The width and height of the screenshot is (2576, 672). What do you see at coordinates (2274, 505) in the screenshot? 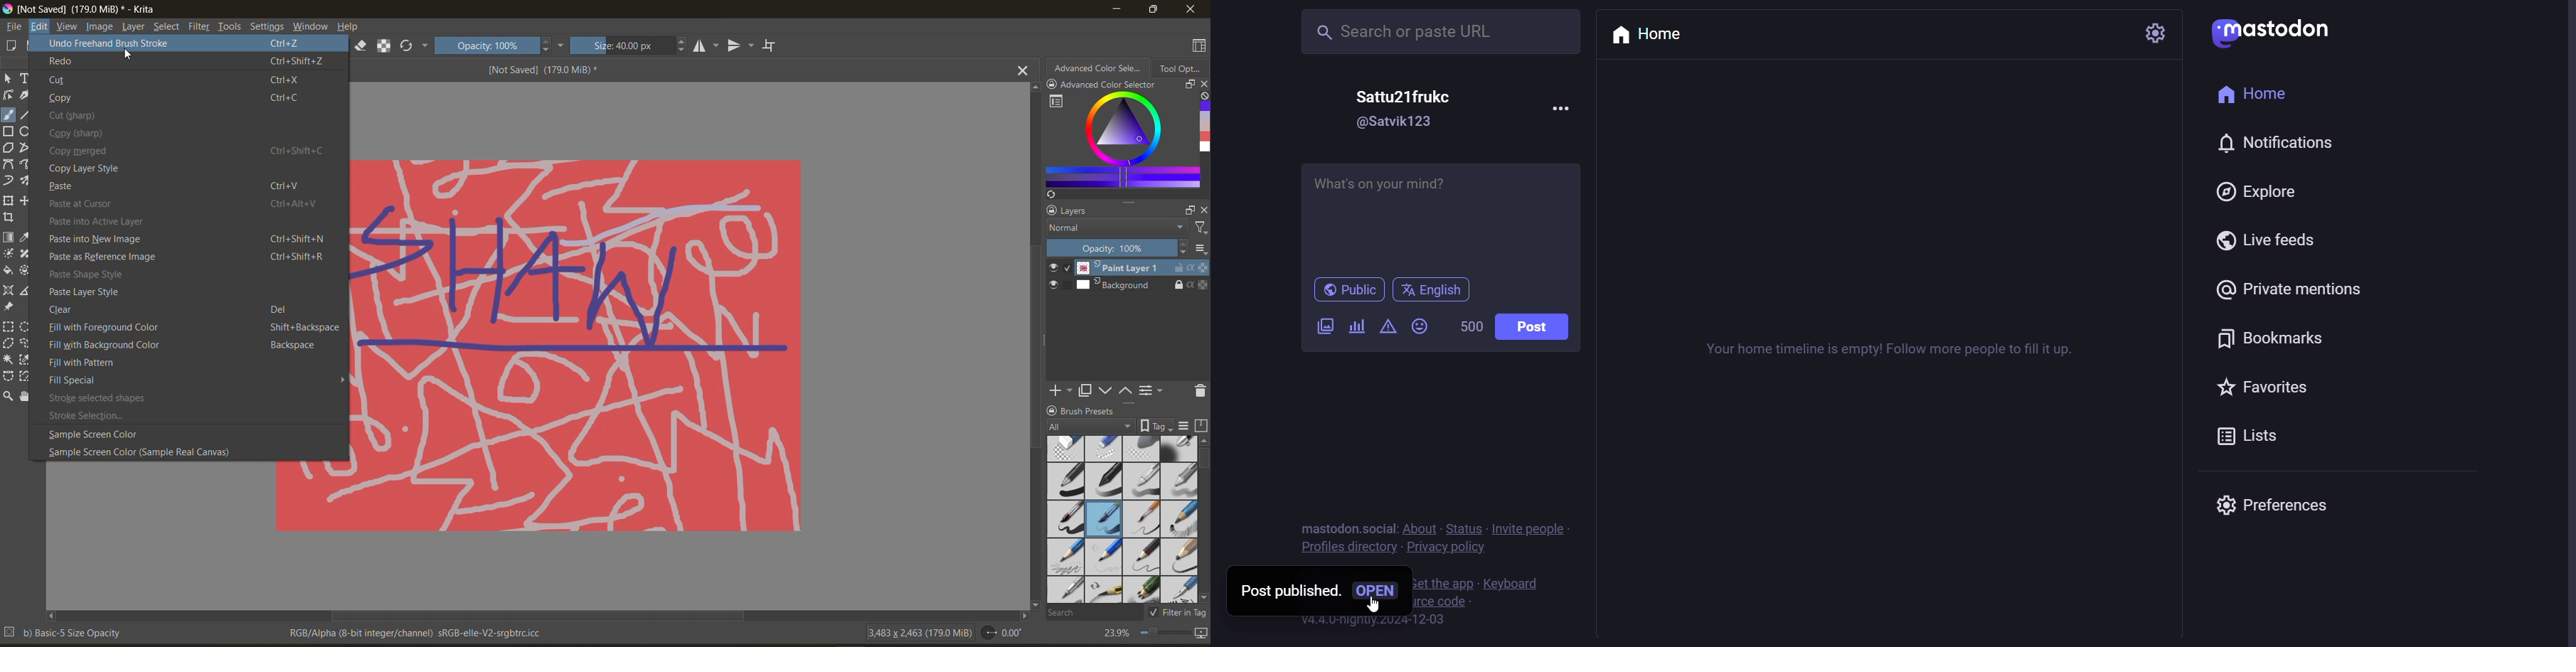
I see `Preferences` at bounding box center [2274, 505].